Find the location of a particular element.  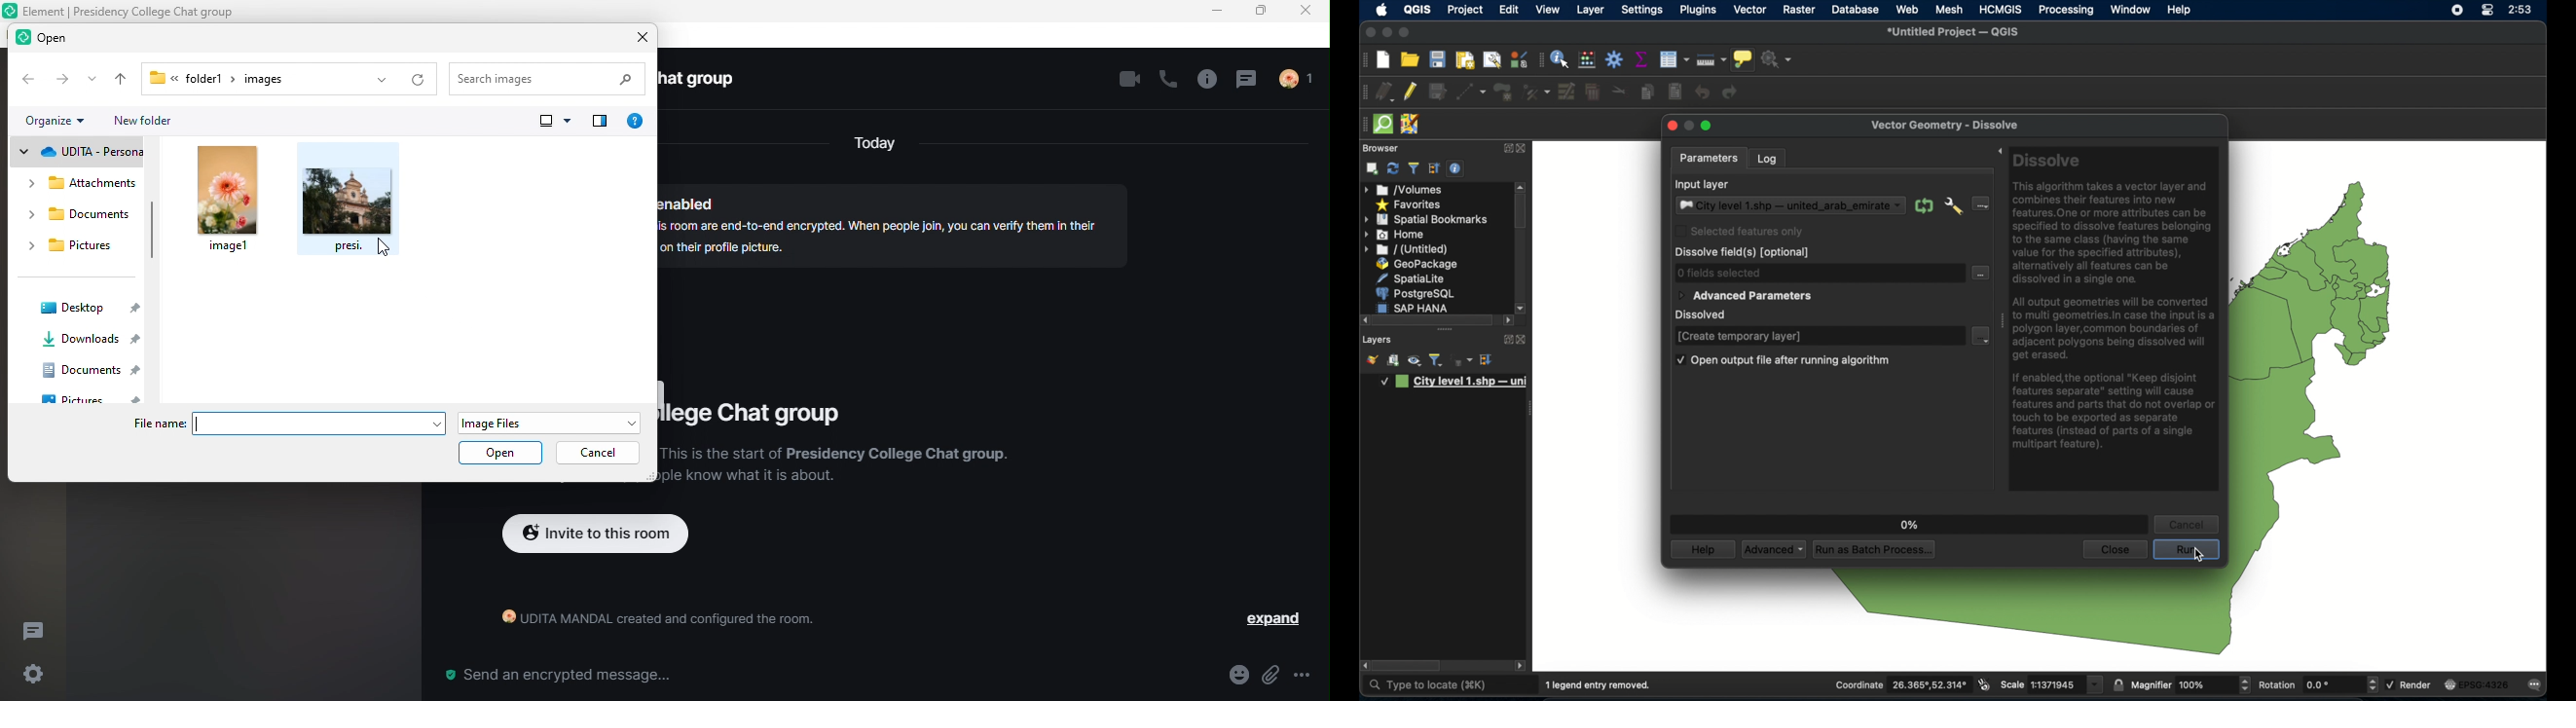

maximize is located at coordinates (1263, 13).